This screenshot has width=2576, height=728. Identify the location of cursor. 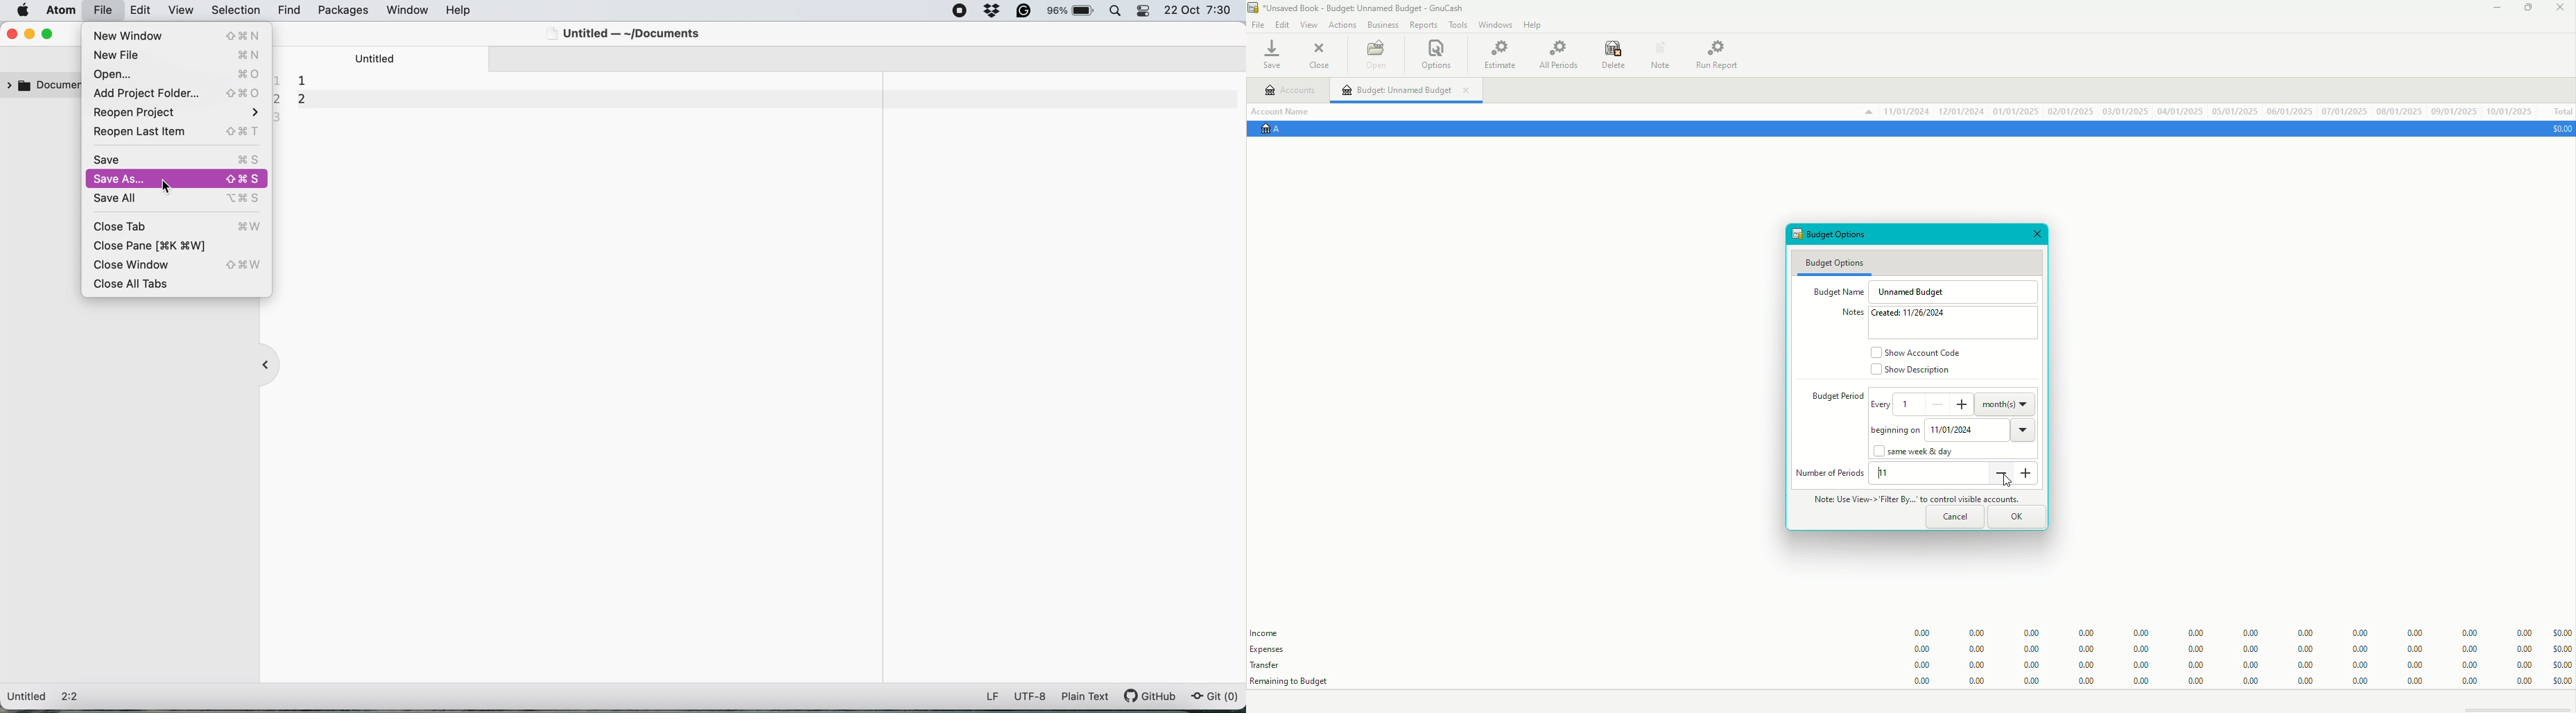
(168, 188).